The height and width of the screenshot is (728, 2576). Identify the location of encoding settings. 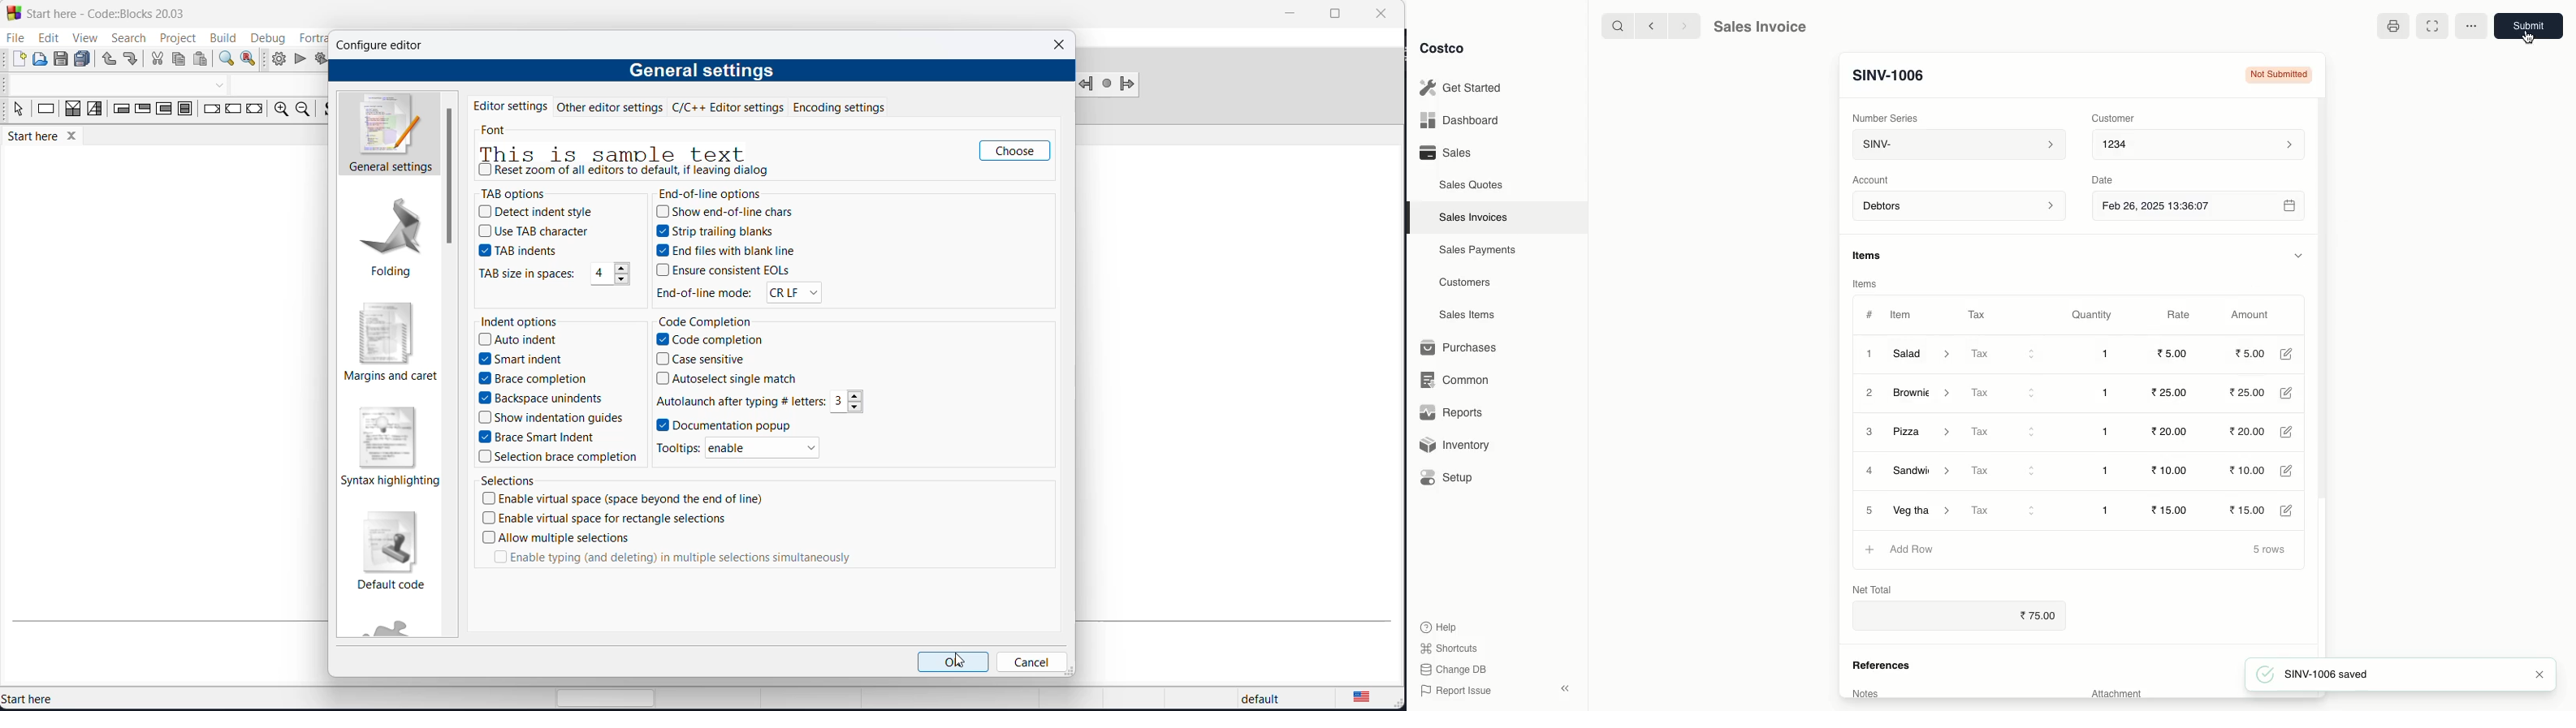
(858, 106).